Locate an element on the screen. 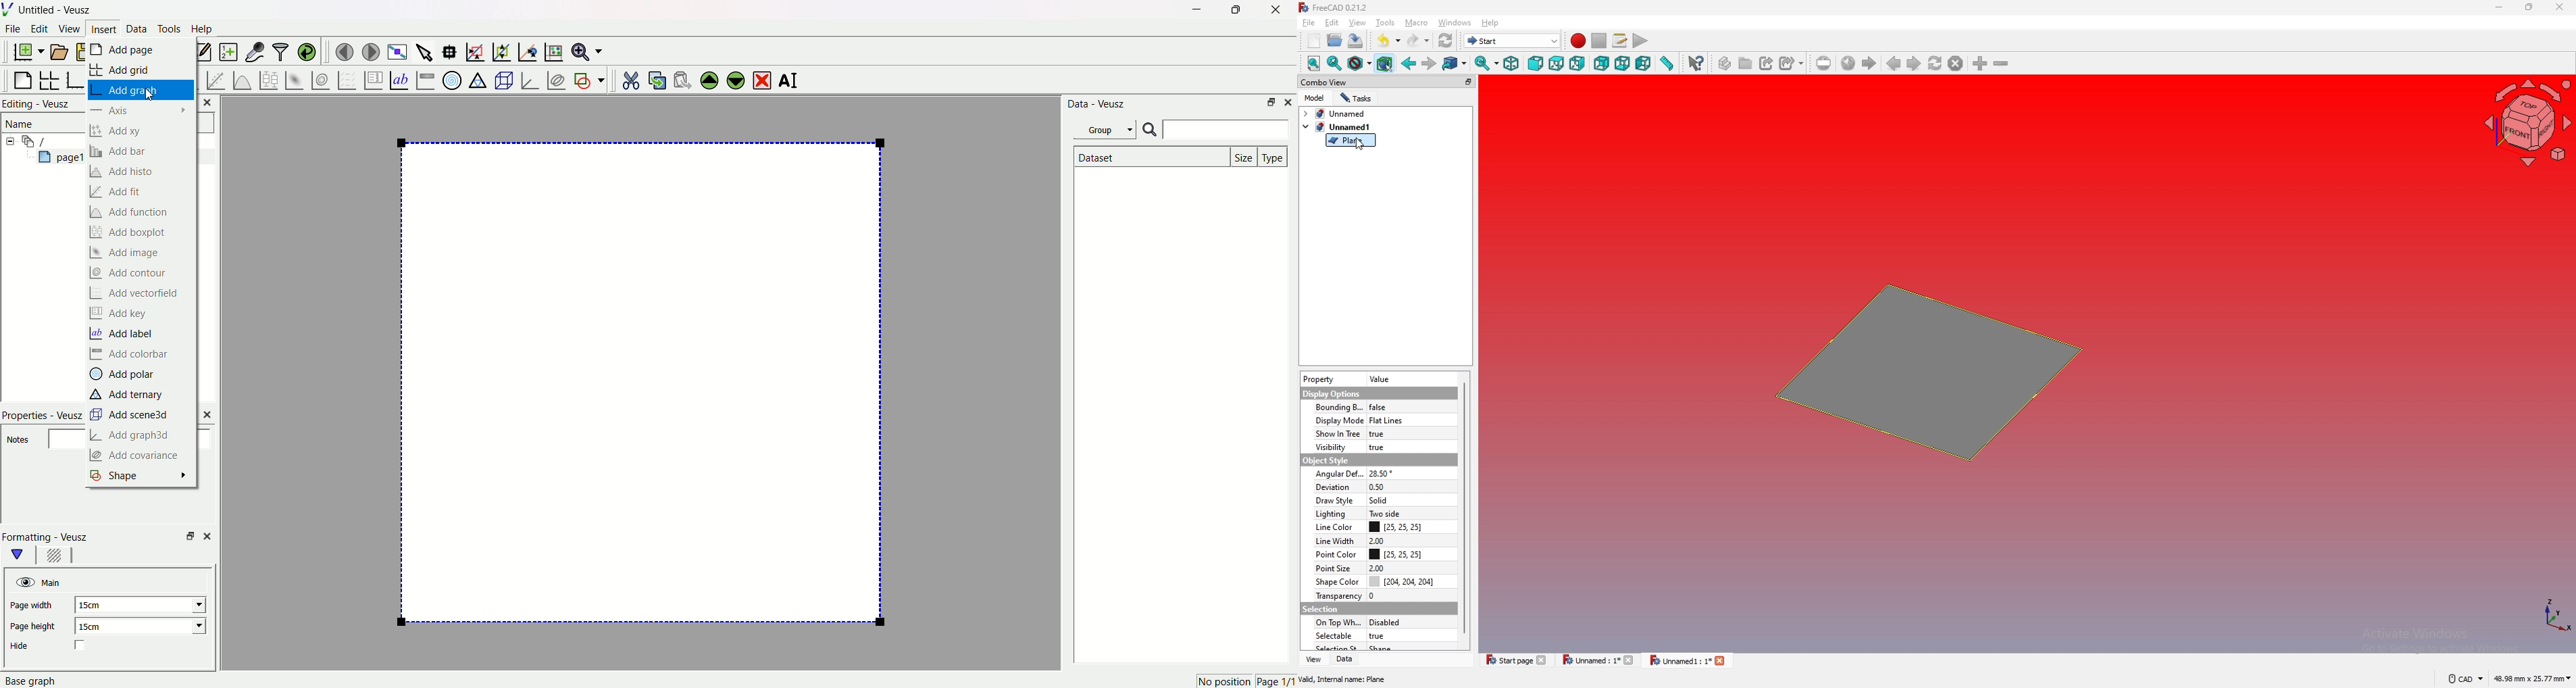 The image size is (2576, 700). 3d scenes is located at coordinates (503, 80).